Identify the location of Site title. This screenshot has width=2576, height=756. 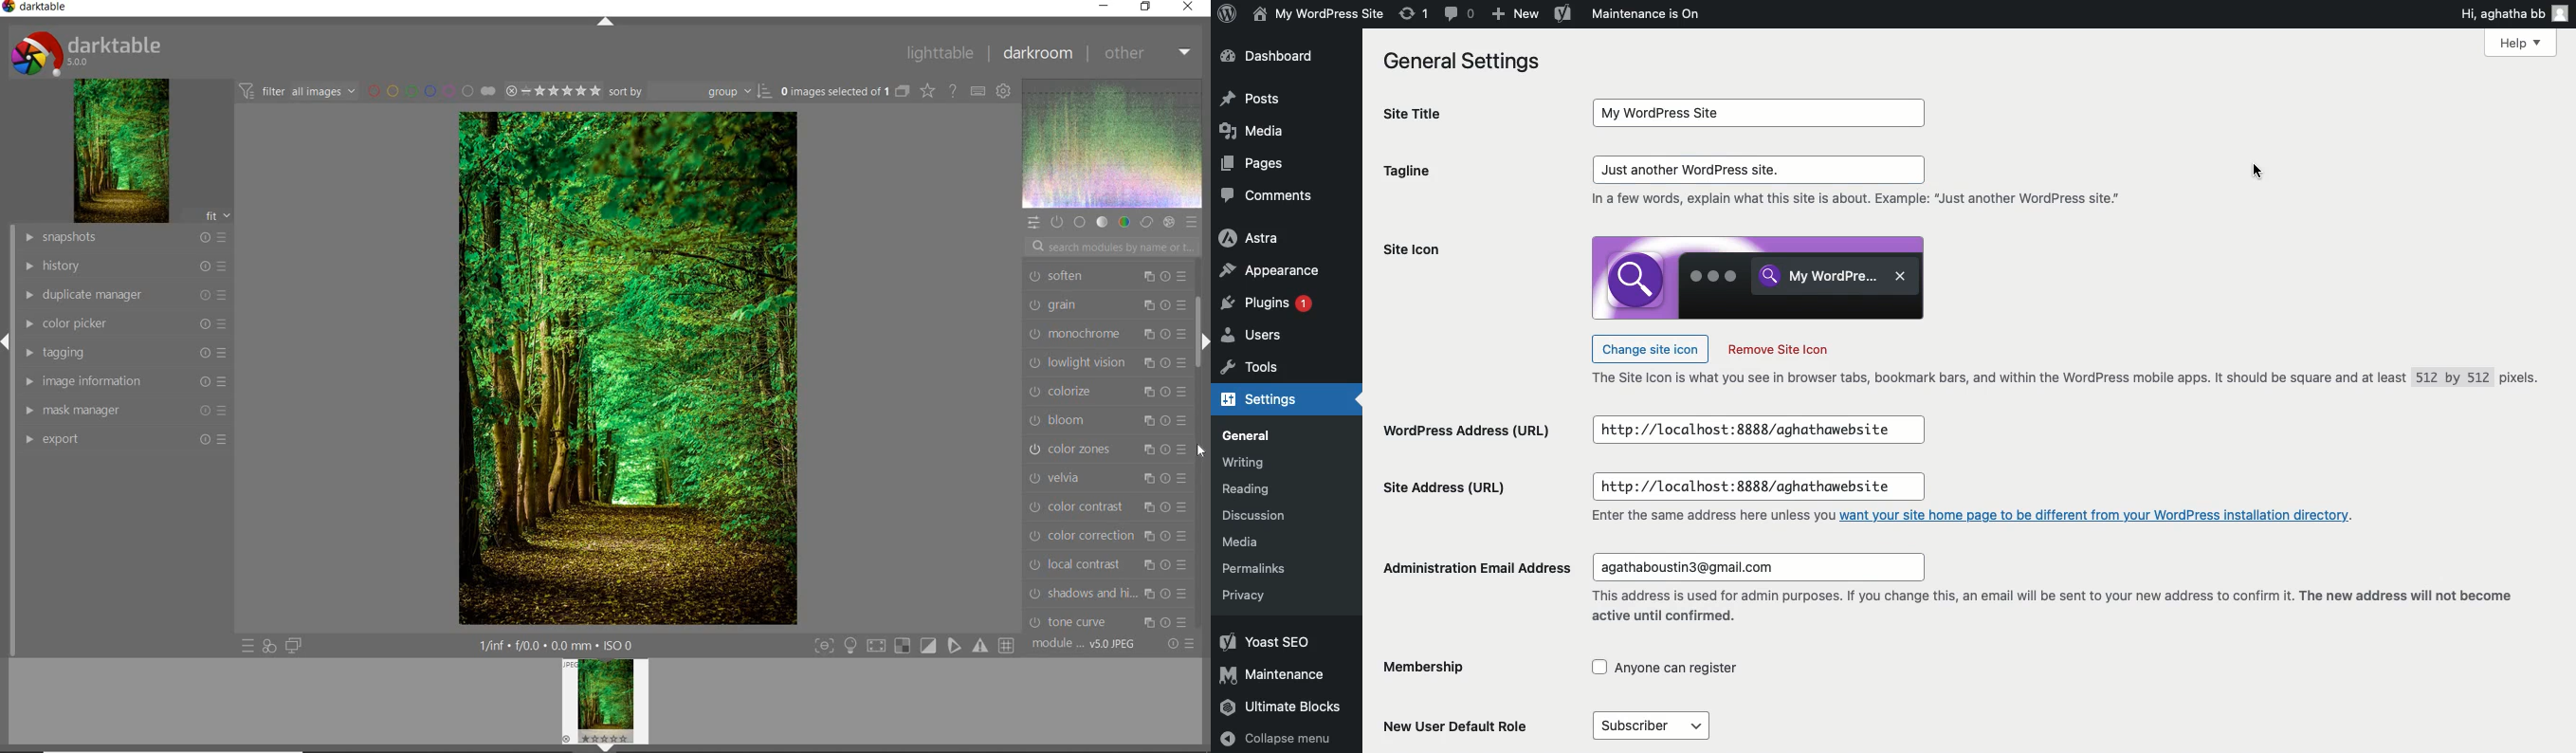
(1434, 114).